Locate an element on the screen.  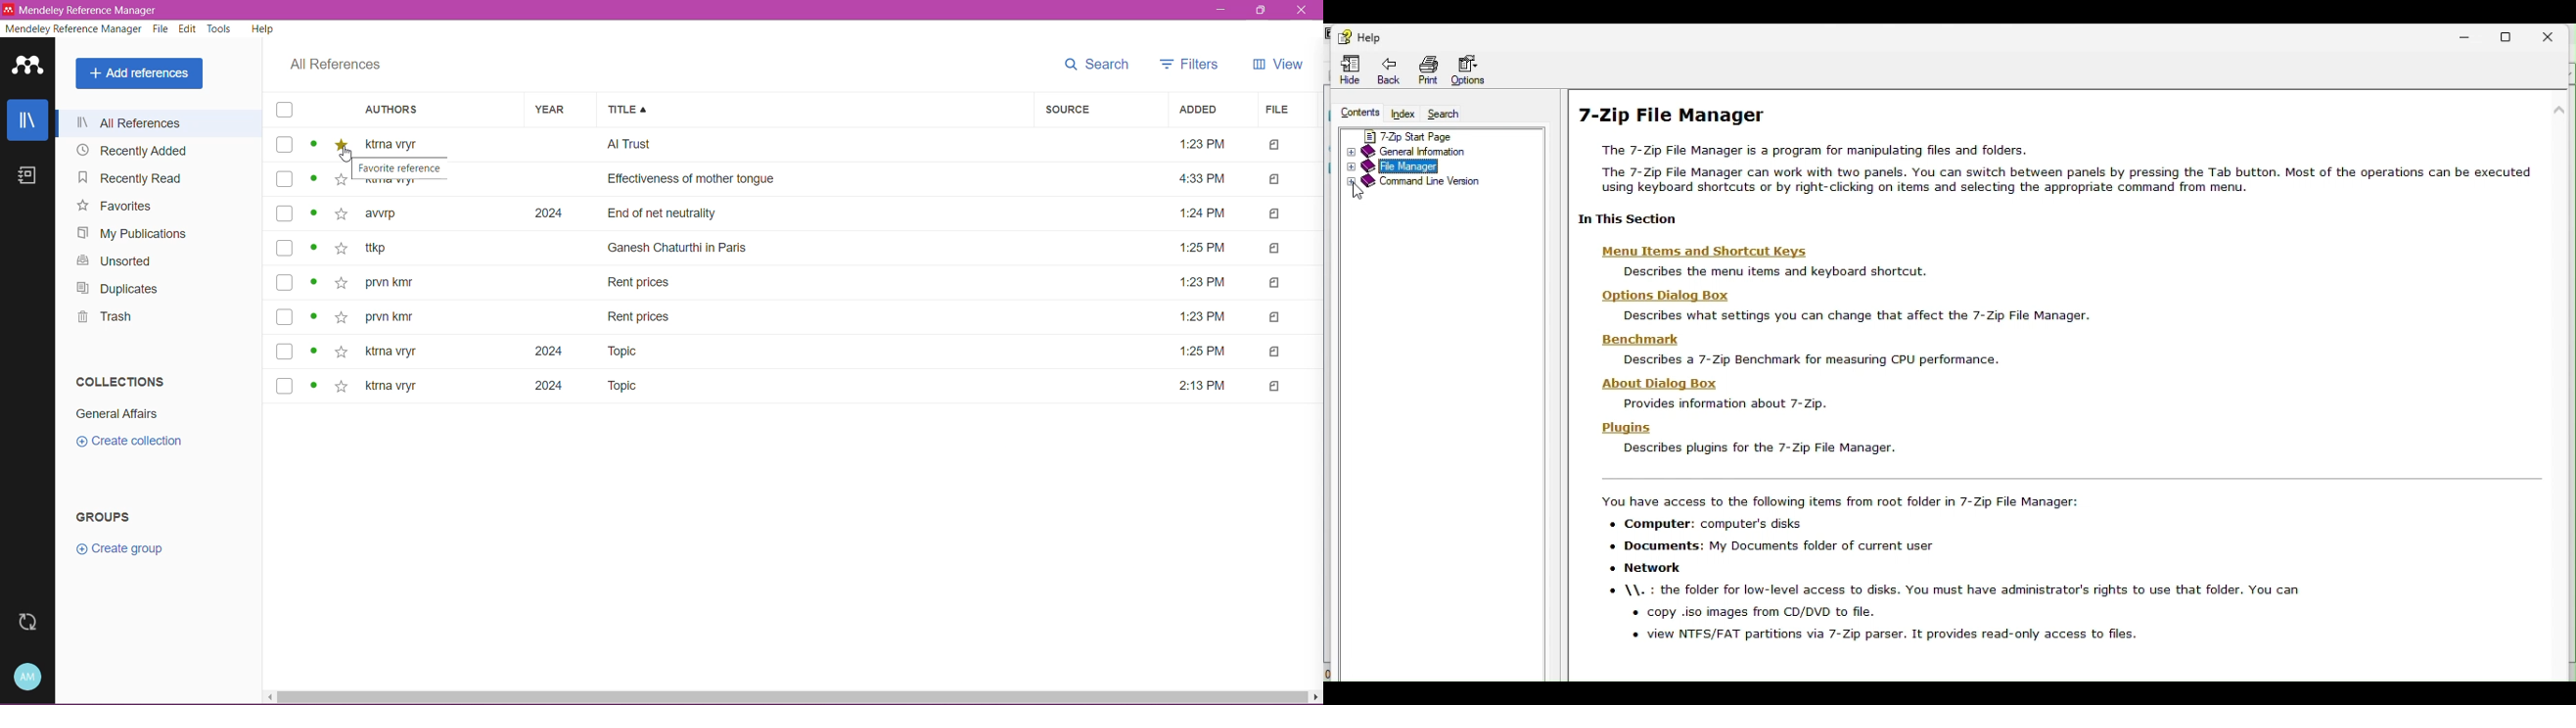
Indicates file type is located at coordinates (1276, 146).